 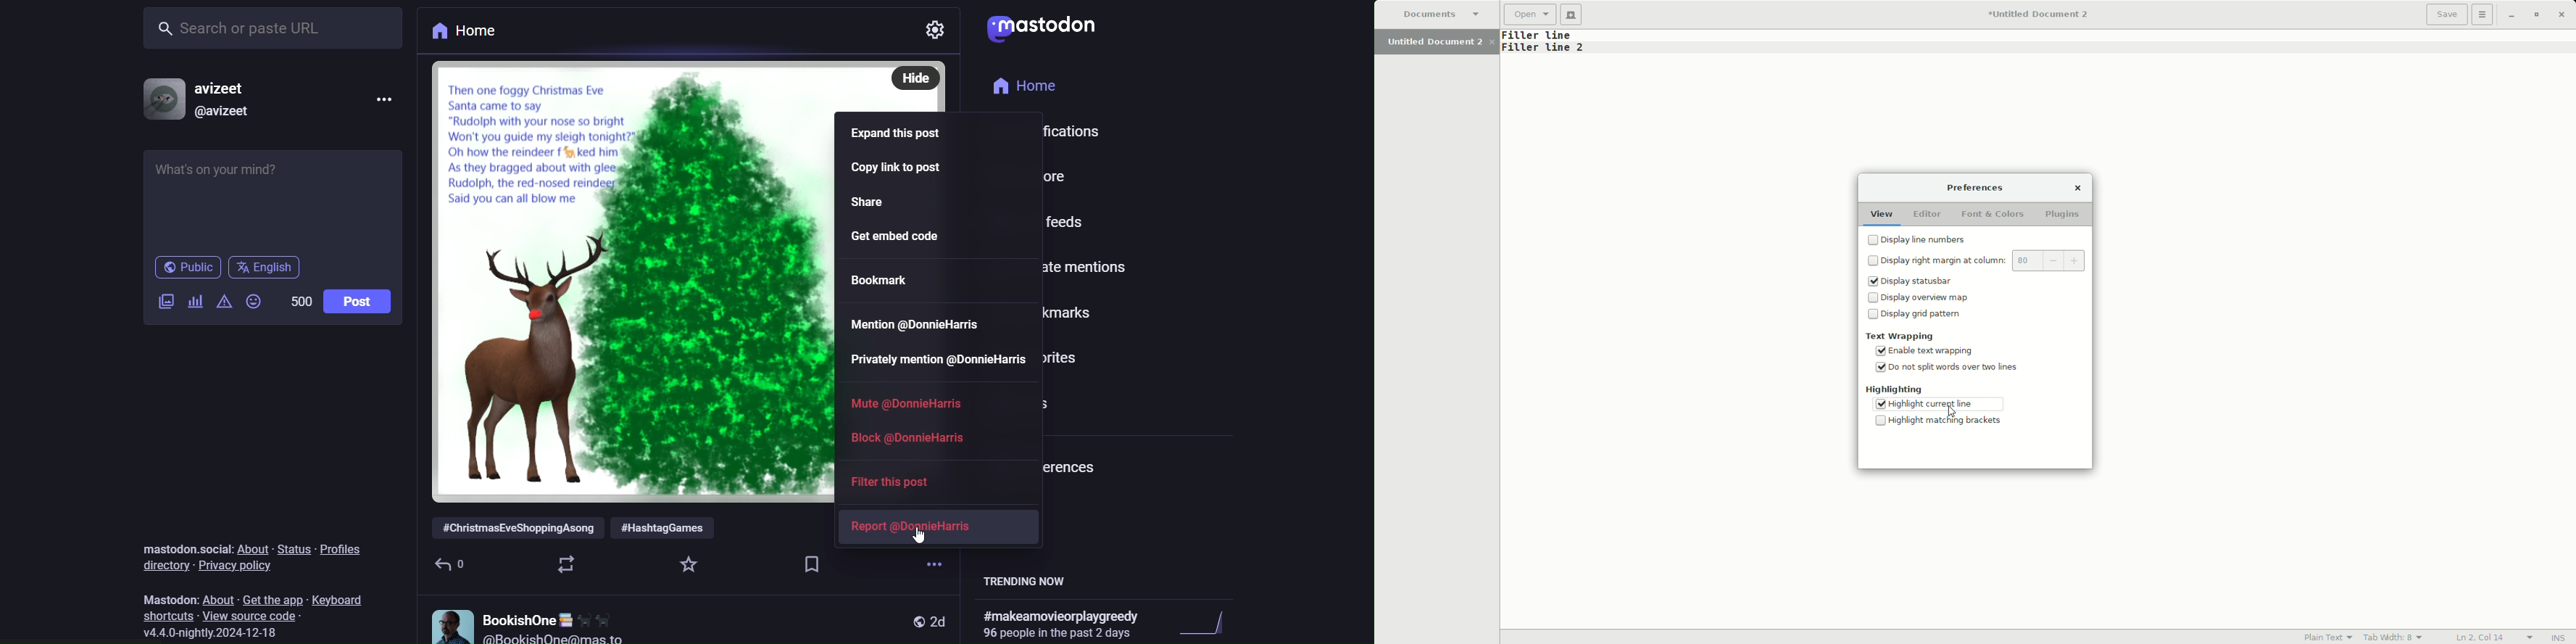 I want to click on L2, Col 14, so click(x=2481, y=636).